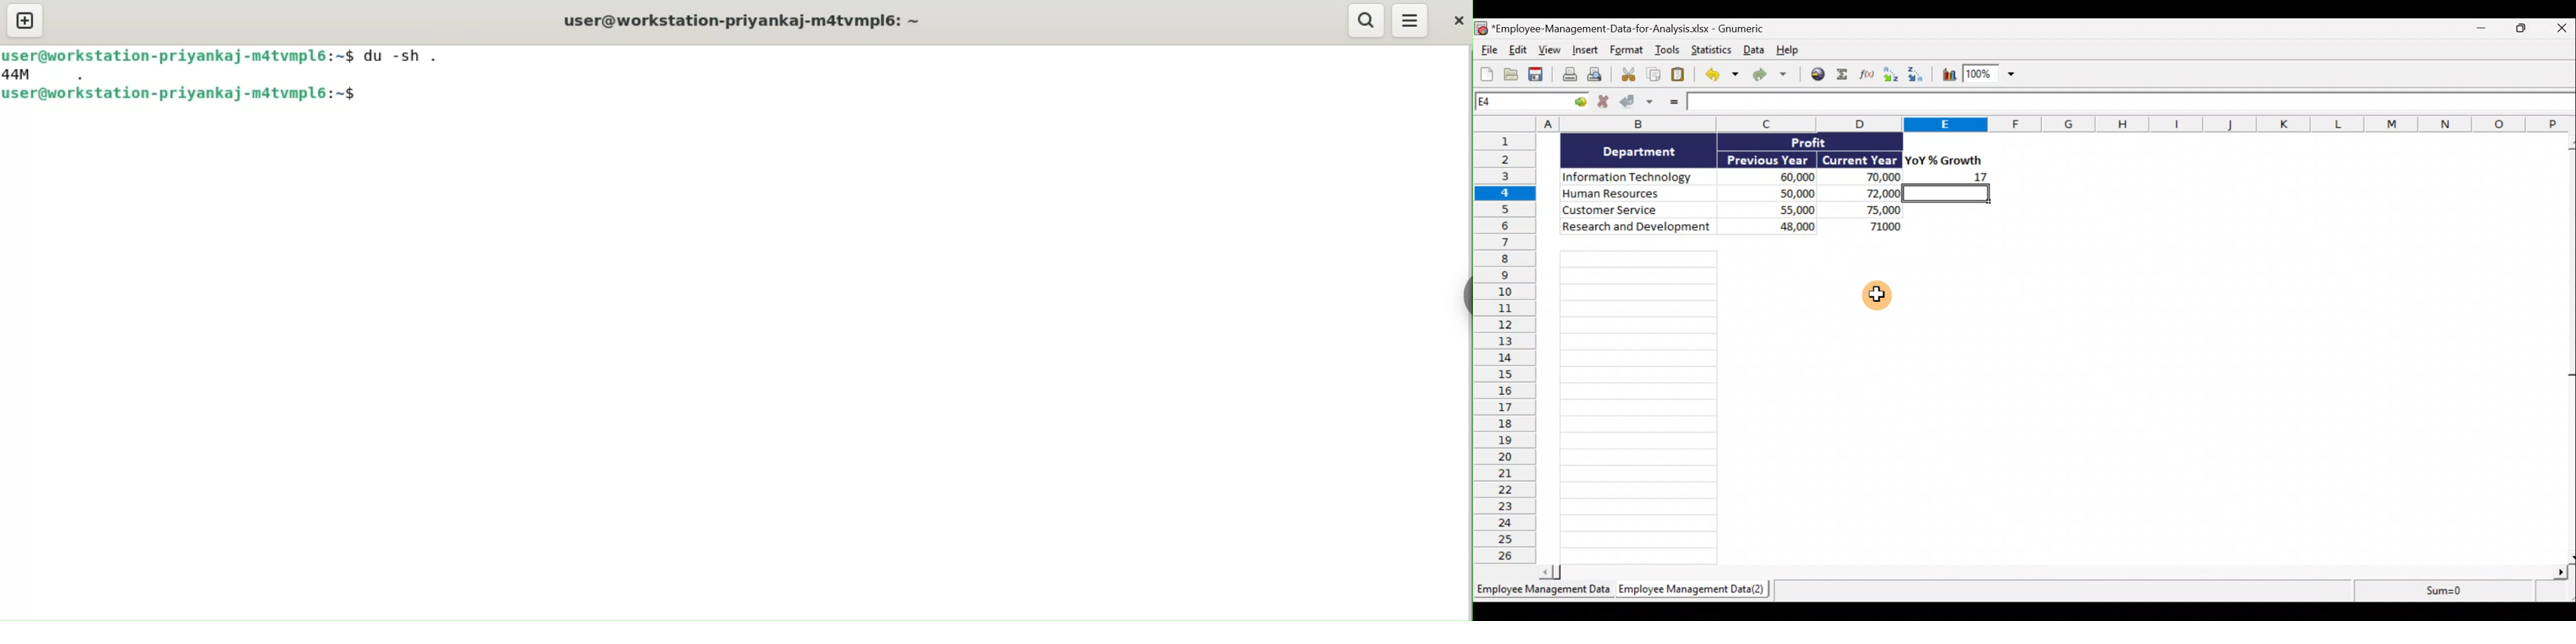 Image resolution: width=2576 pixels, height=644 pixels. What do you see at coordinates (1817, 75) in the screenshot?
I see `Insert hyperlink` at bounding box center [1817, 75].